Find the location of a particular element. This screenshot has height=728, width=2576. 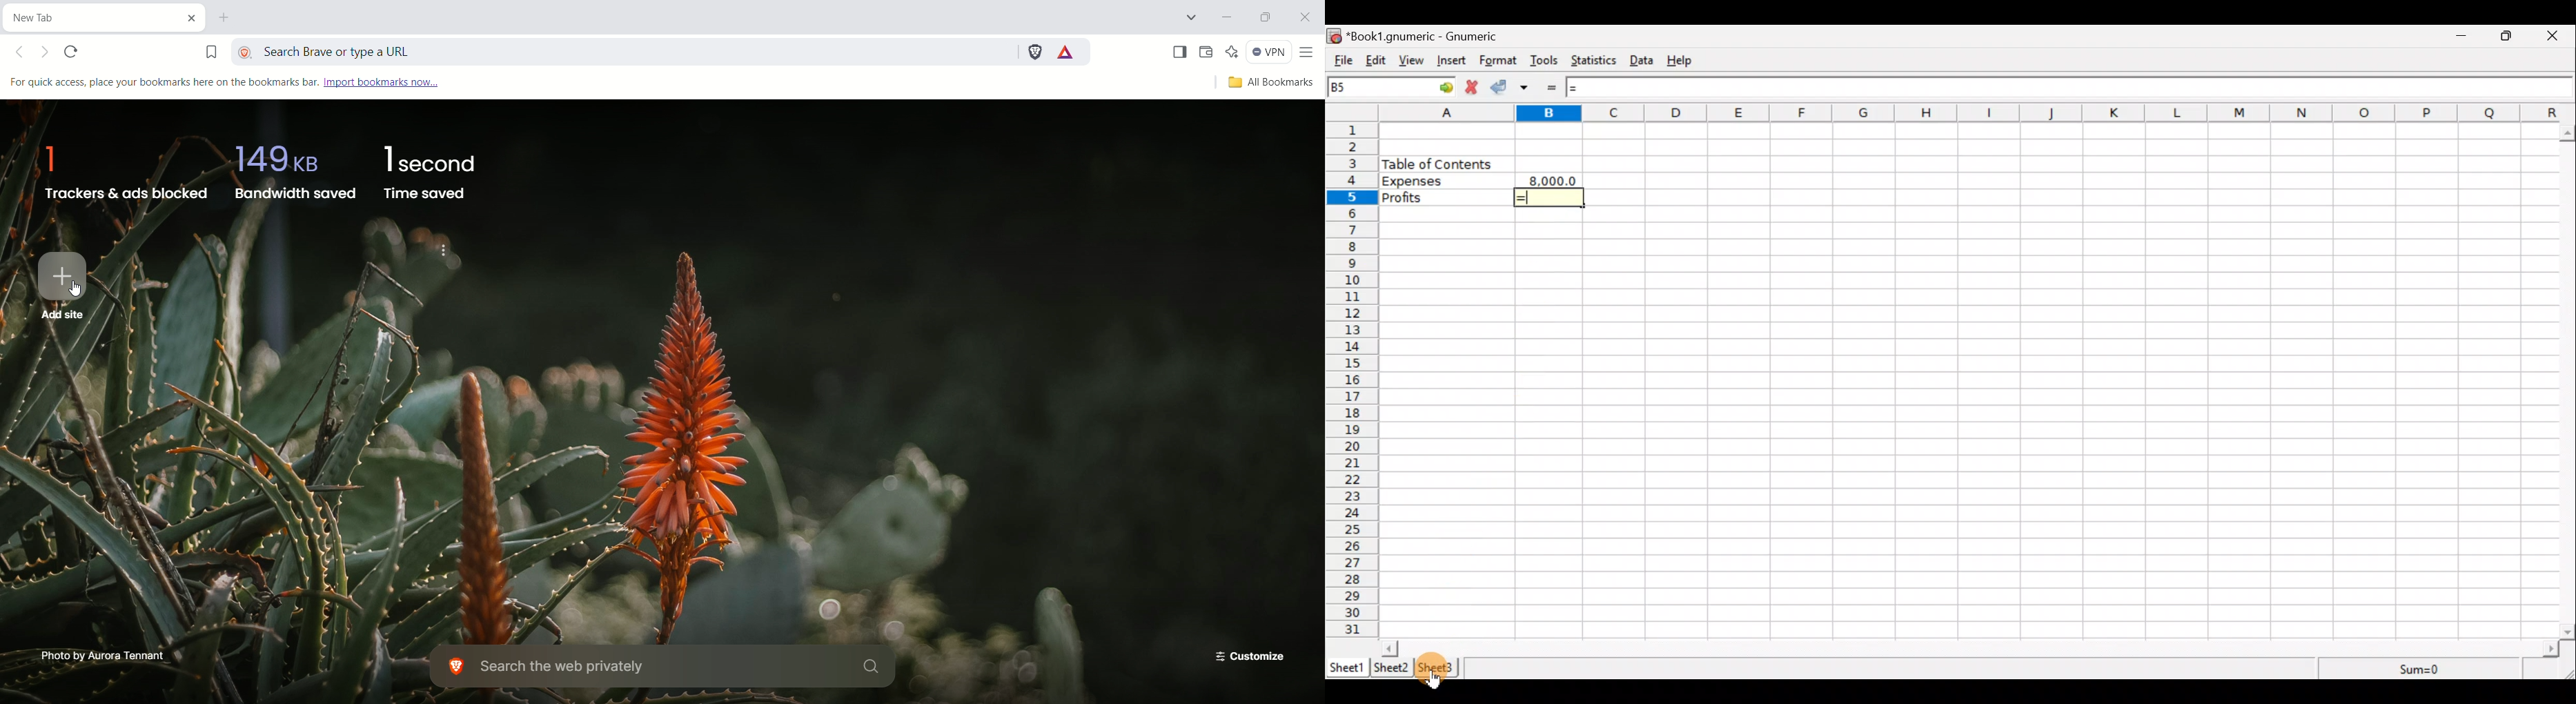

brave shields is located at coordinates (1034, 50).